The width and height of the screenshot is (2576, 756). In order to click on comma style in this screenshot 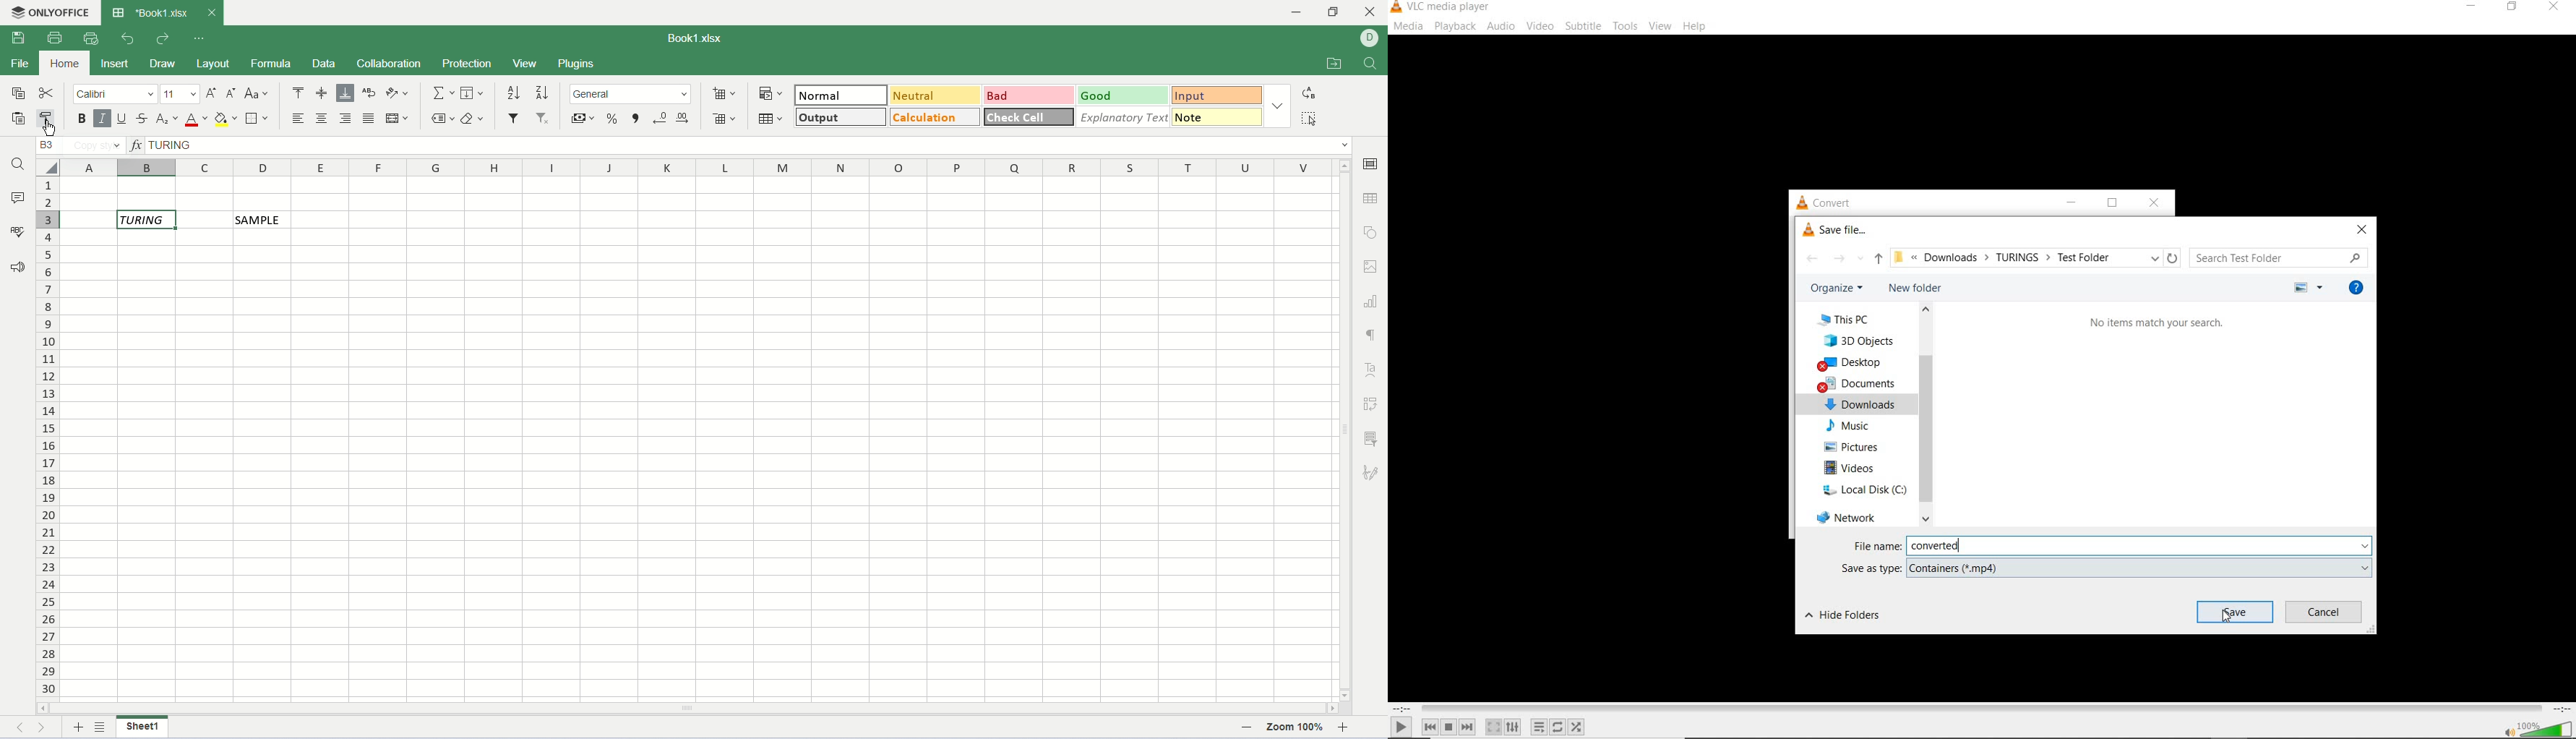, I will do `click(637, 119)`.